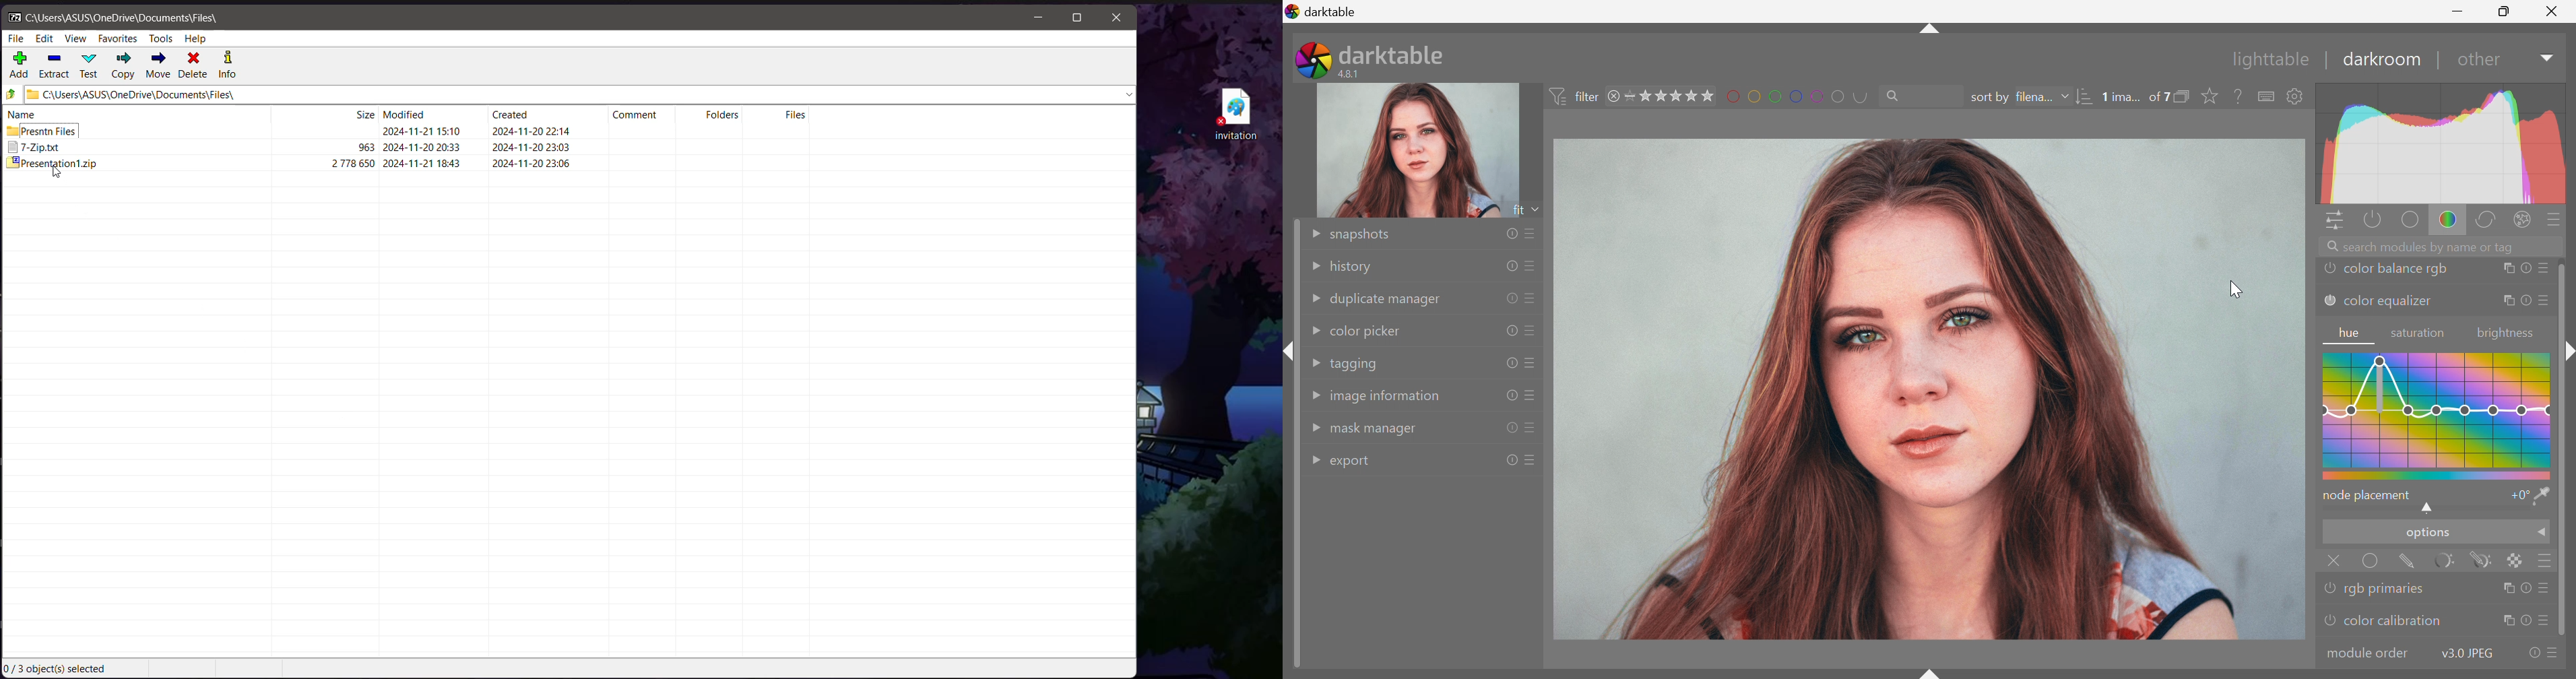 The height and width of the screenshot is (700, 2576). Describe the element at coordinates (2507, 621) in the screenshot. I see `multiple instance actions` at that location.